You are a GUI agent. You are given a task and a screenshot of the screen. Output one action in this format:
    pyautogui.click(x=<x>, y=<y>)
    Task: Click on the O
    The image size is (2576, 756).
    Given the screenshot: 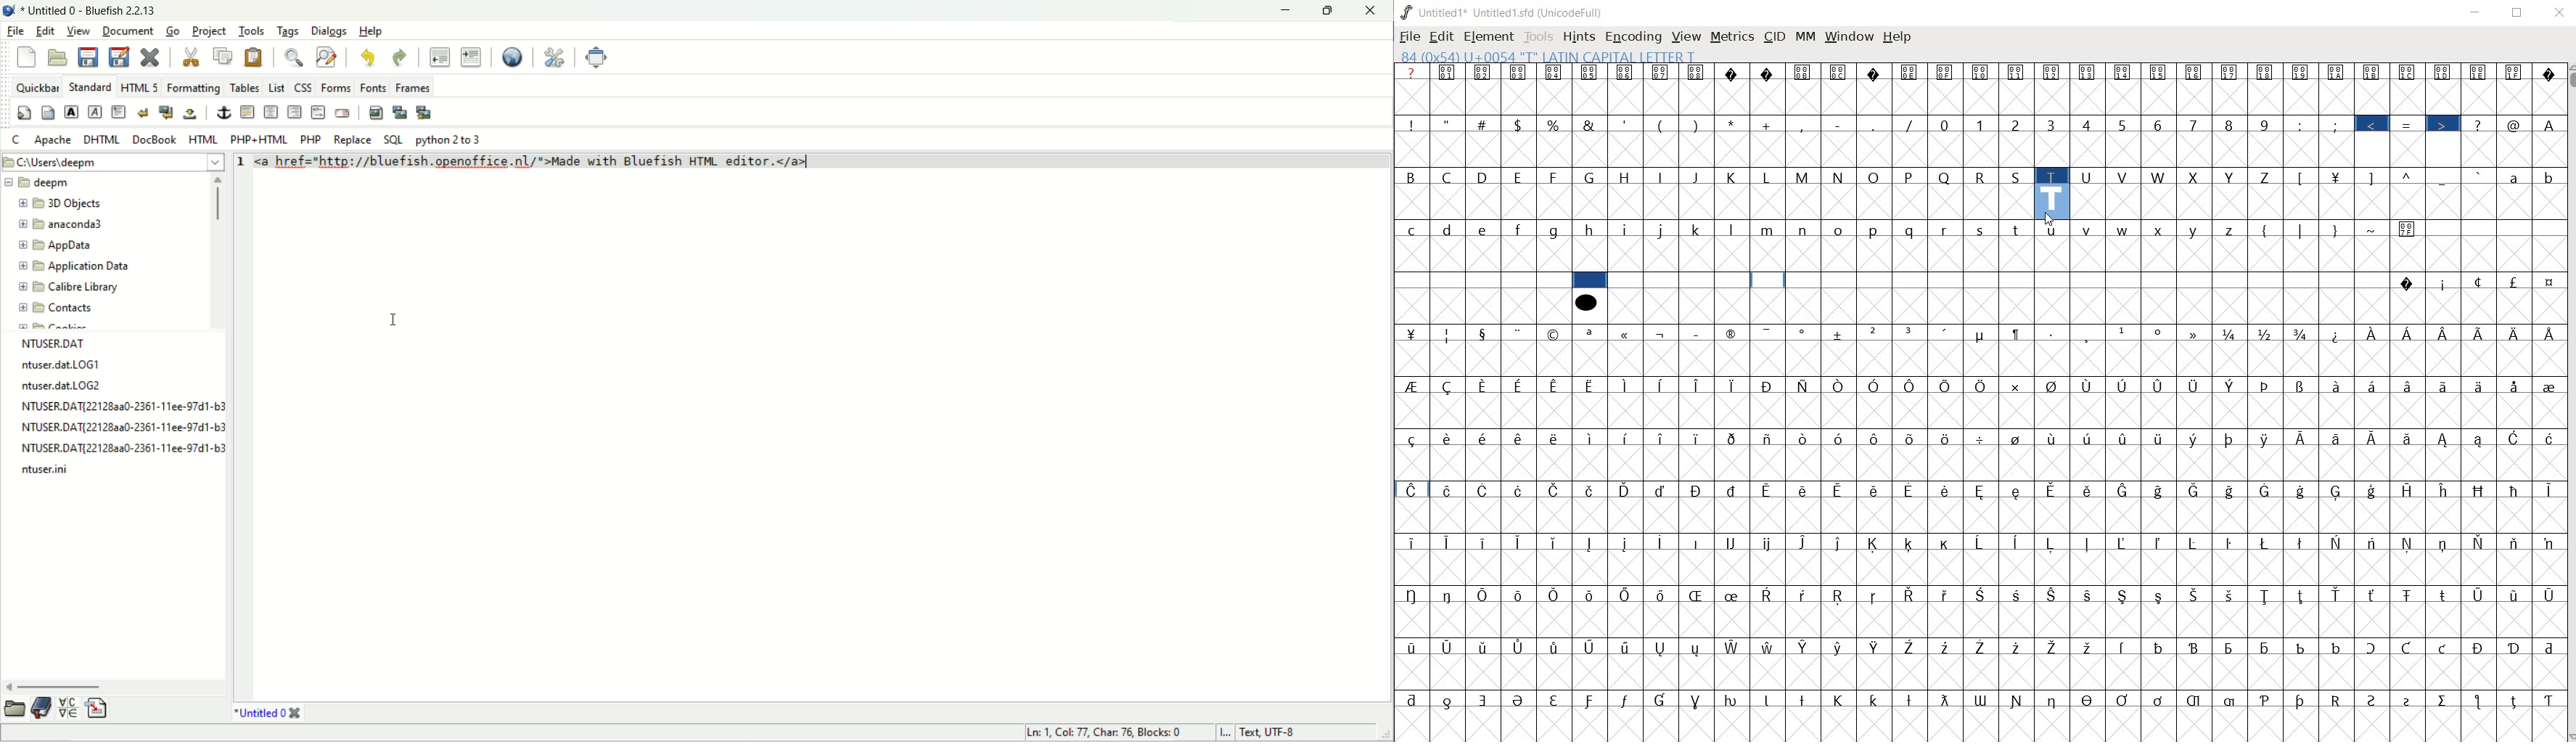 What is the action you would take?
    pyautogui.click(x=1876, y=178)
    